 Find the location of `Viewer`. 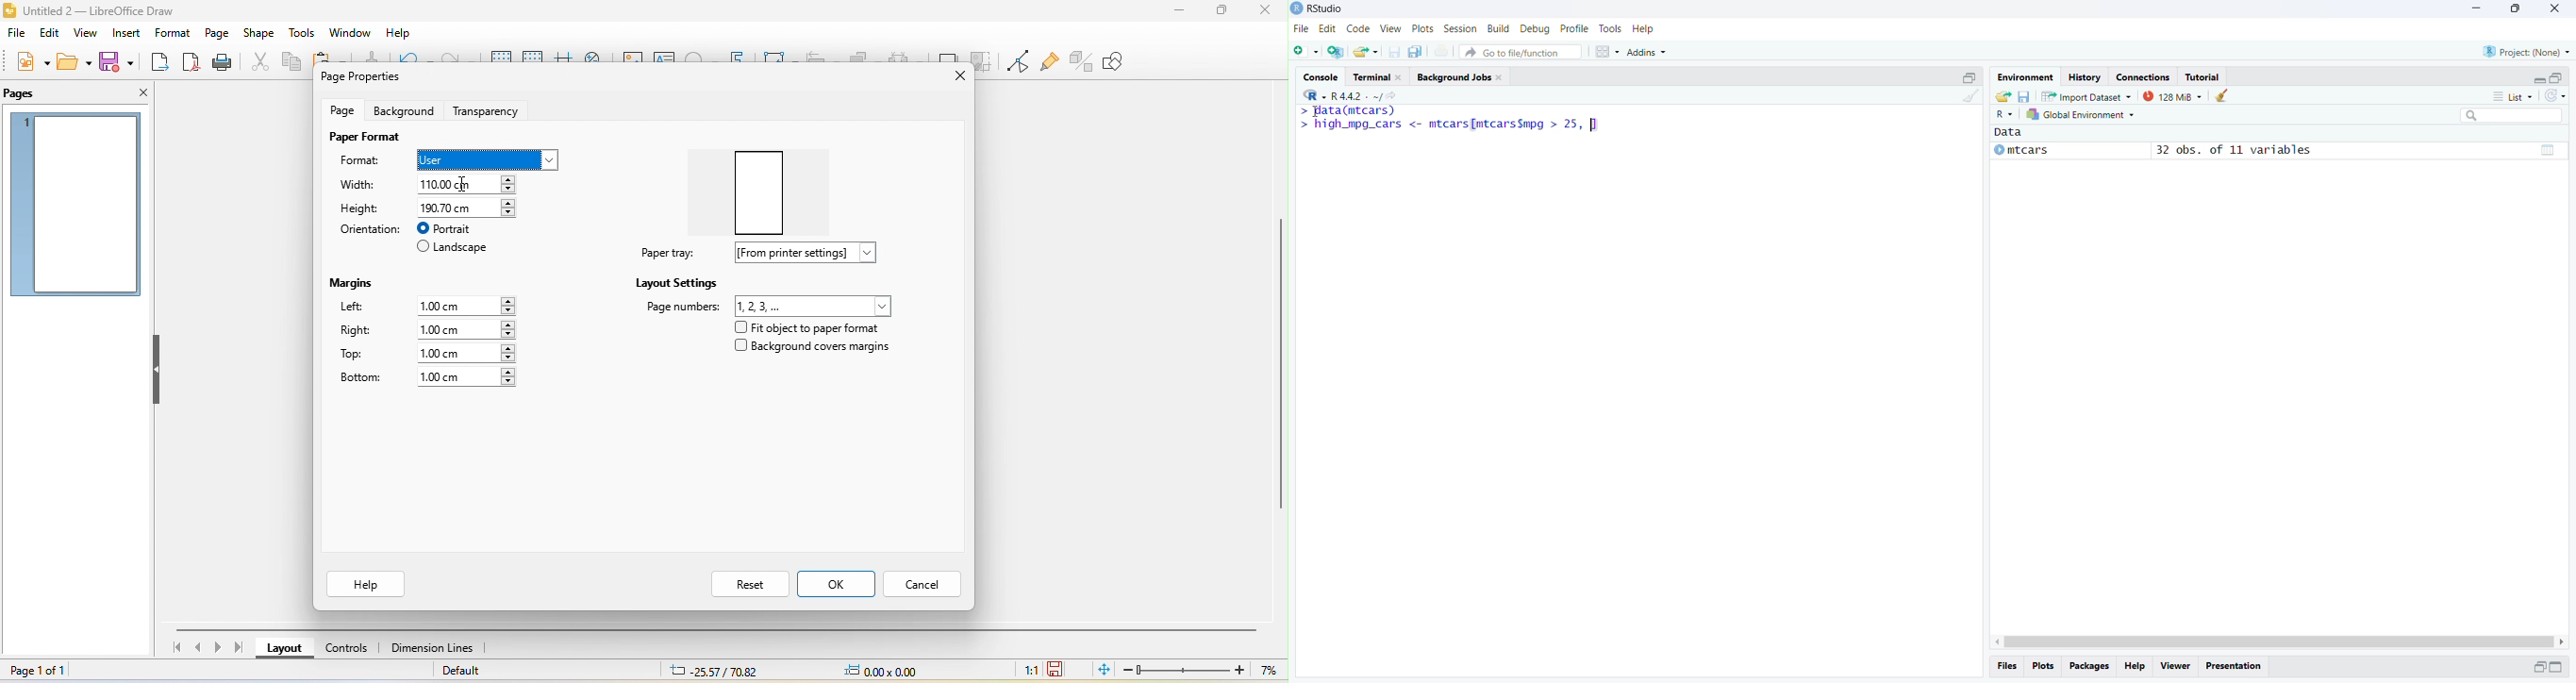

Viewer is located at coordinates (2175, 667).